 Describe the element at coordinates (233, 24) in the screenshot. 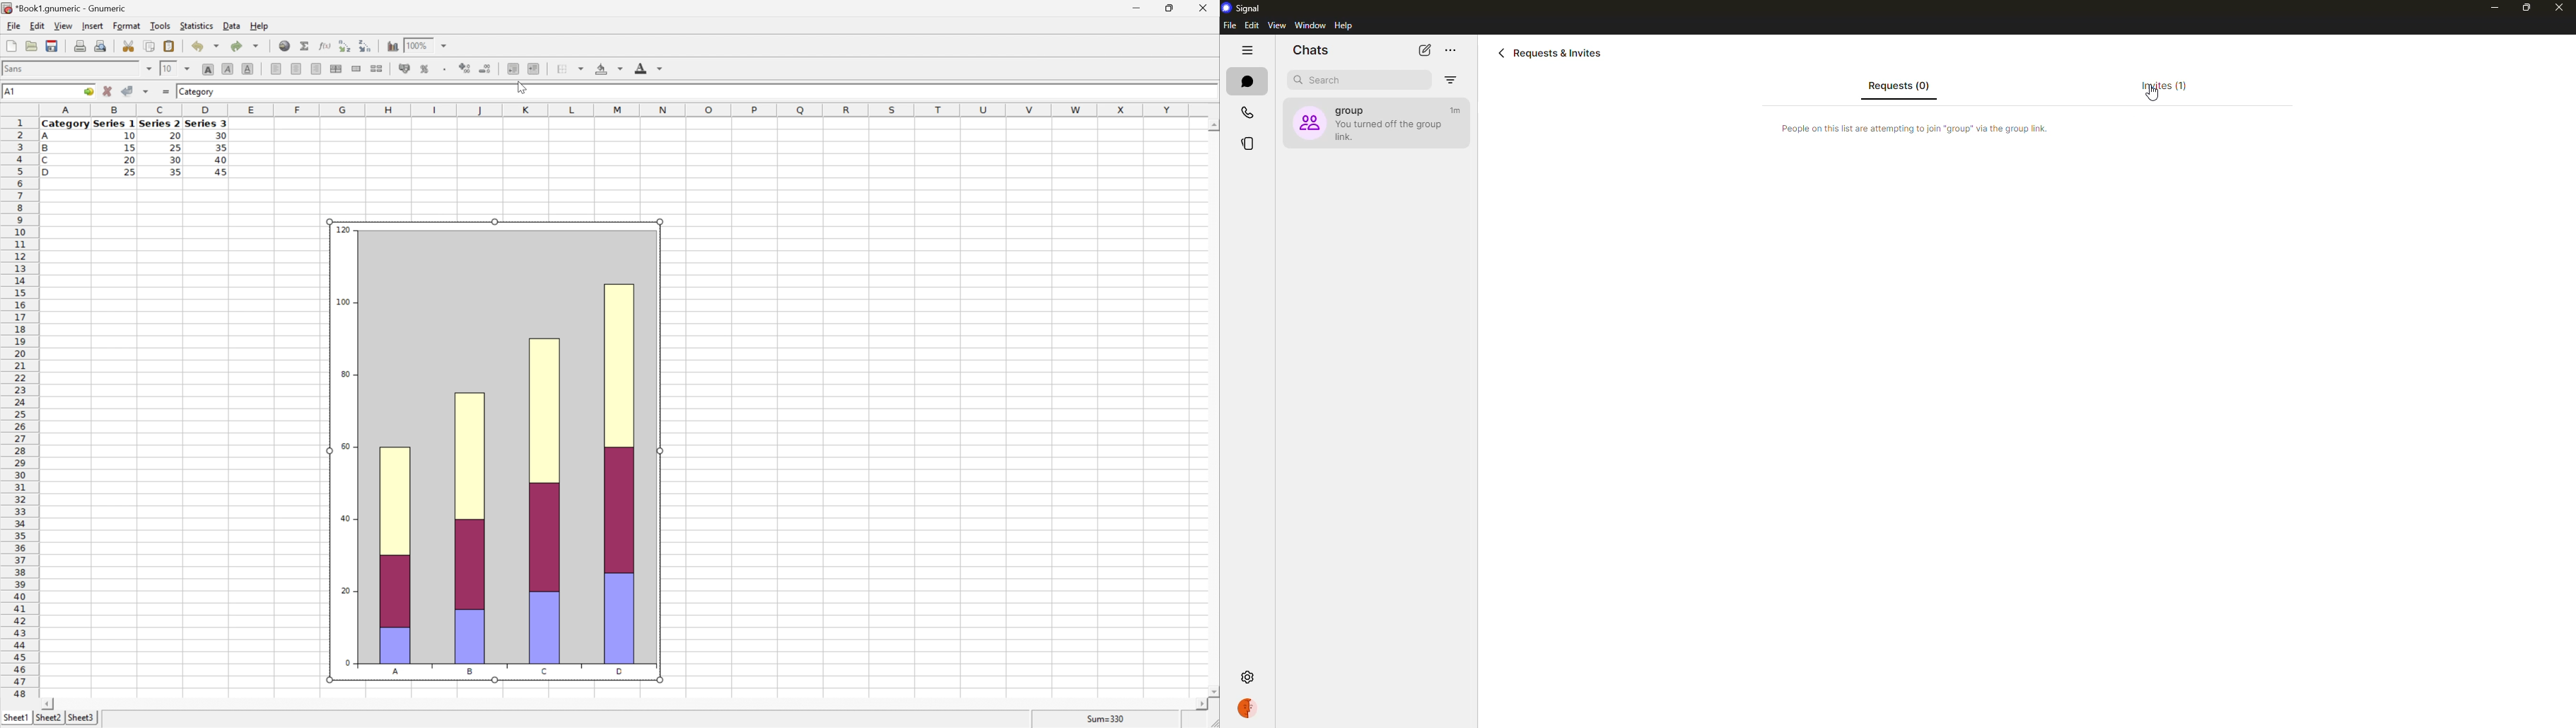

I see `Data` at that location.